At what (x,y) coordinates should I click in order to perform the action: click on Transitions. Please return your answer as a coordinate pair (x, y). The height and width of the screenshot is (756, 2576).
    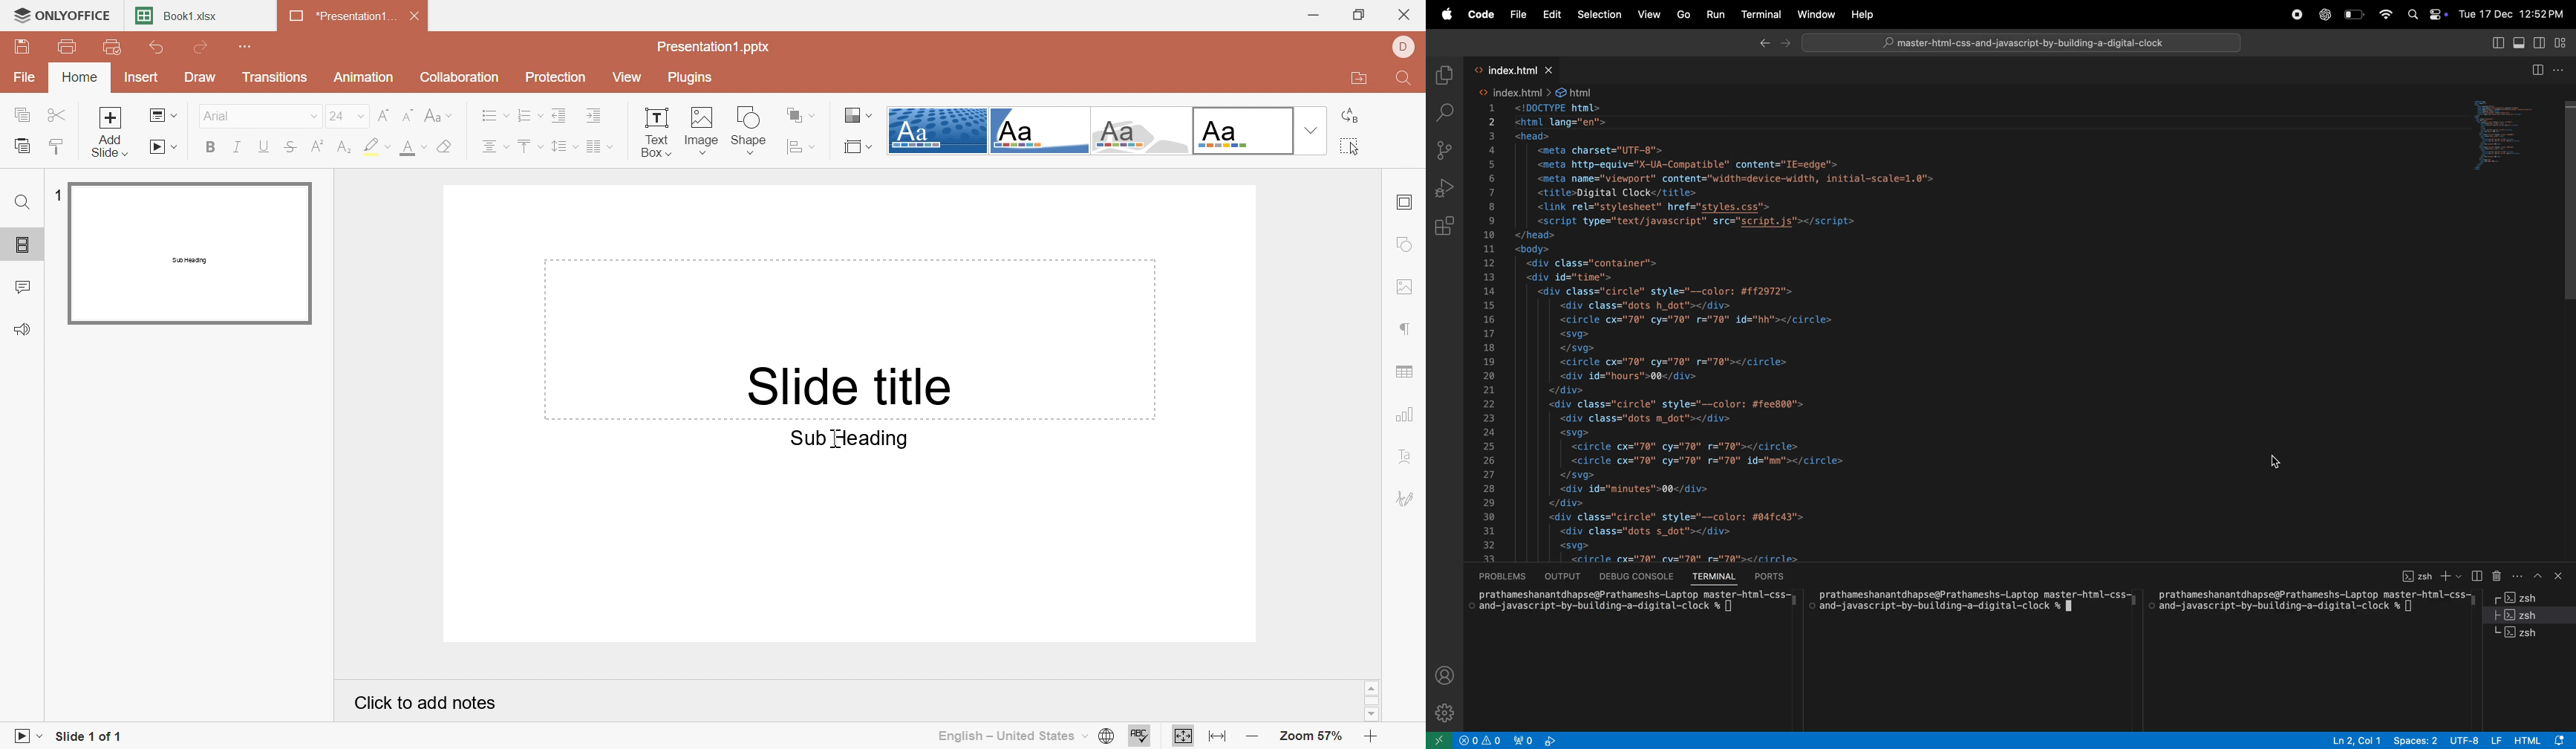
    Looking at the image, I should click on (275, 77).